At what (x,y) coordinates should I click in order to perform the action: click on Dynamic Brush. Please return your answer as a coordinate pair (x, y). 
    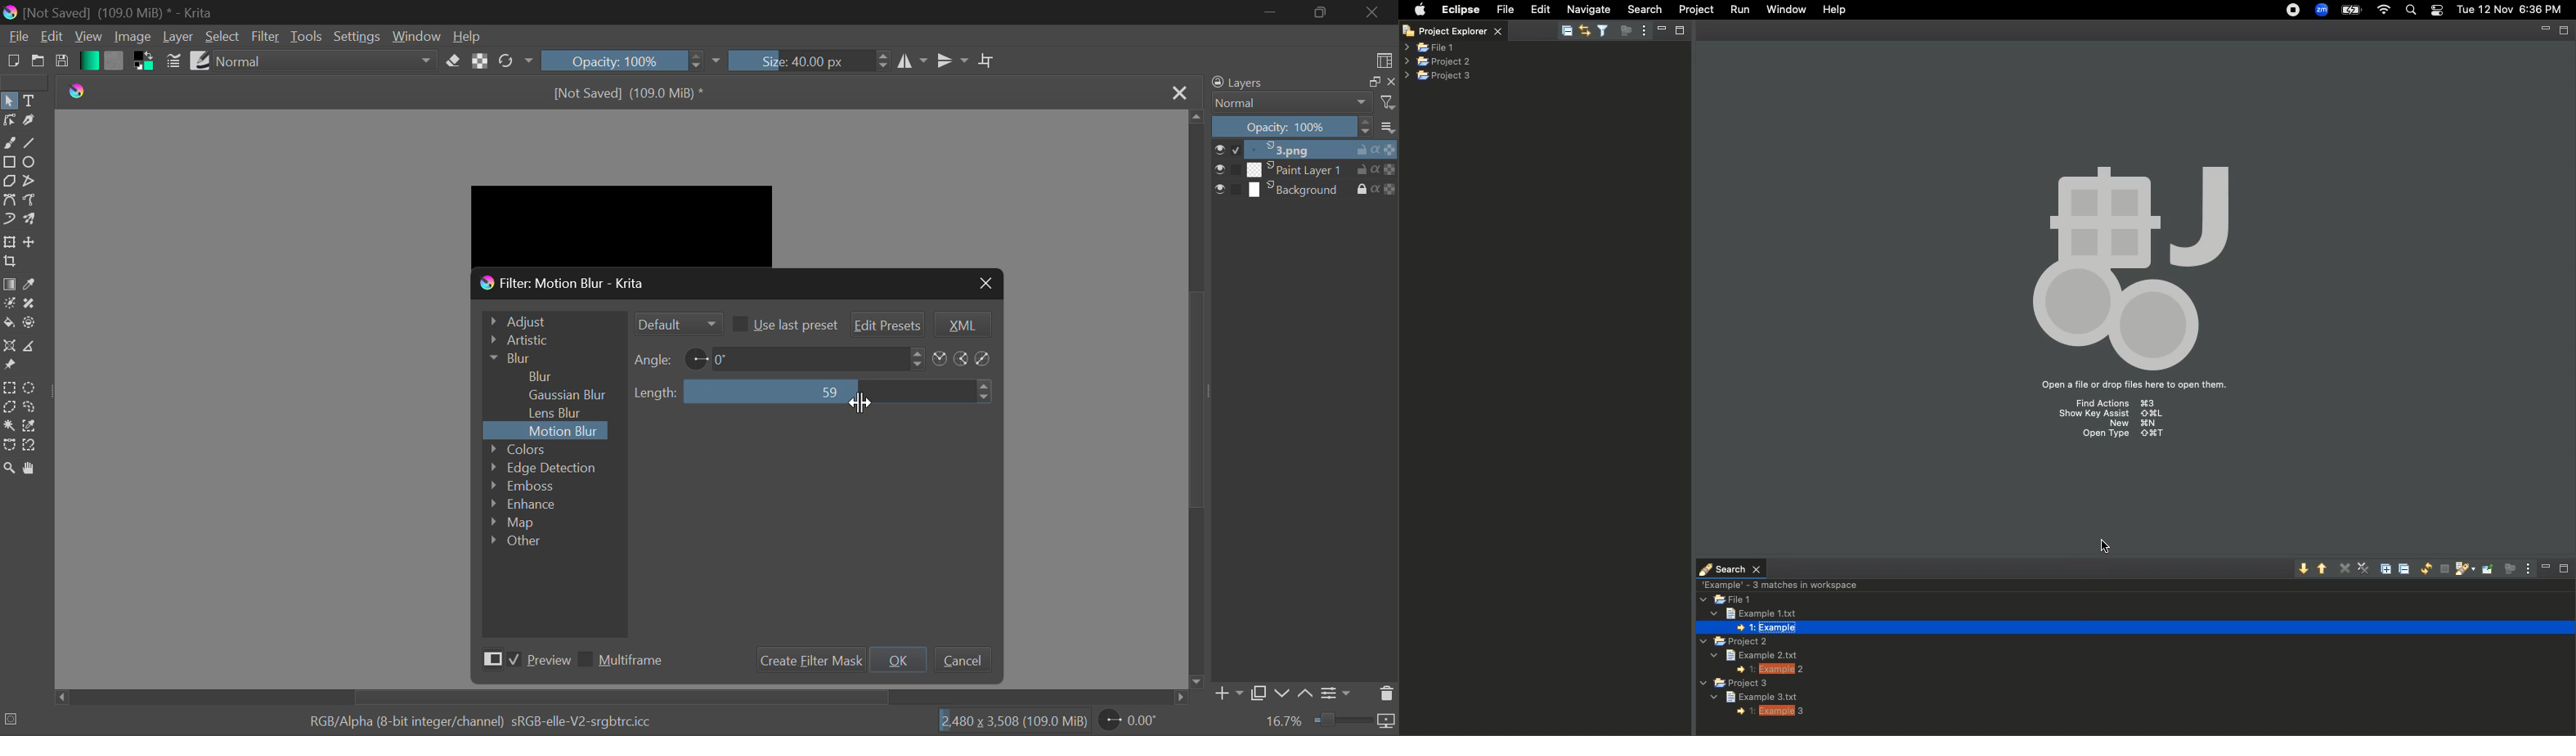
    Looking at the image, I should click on (9, 220).